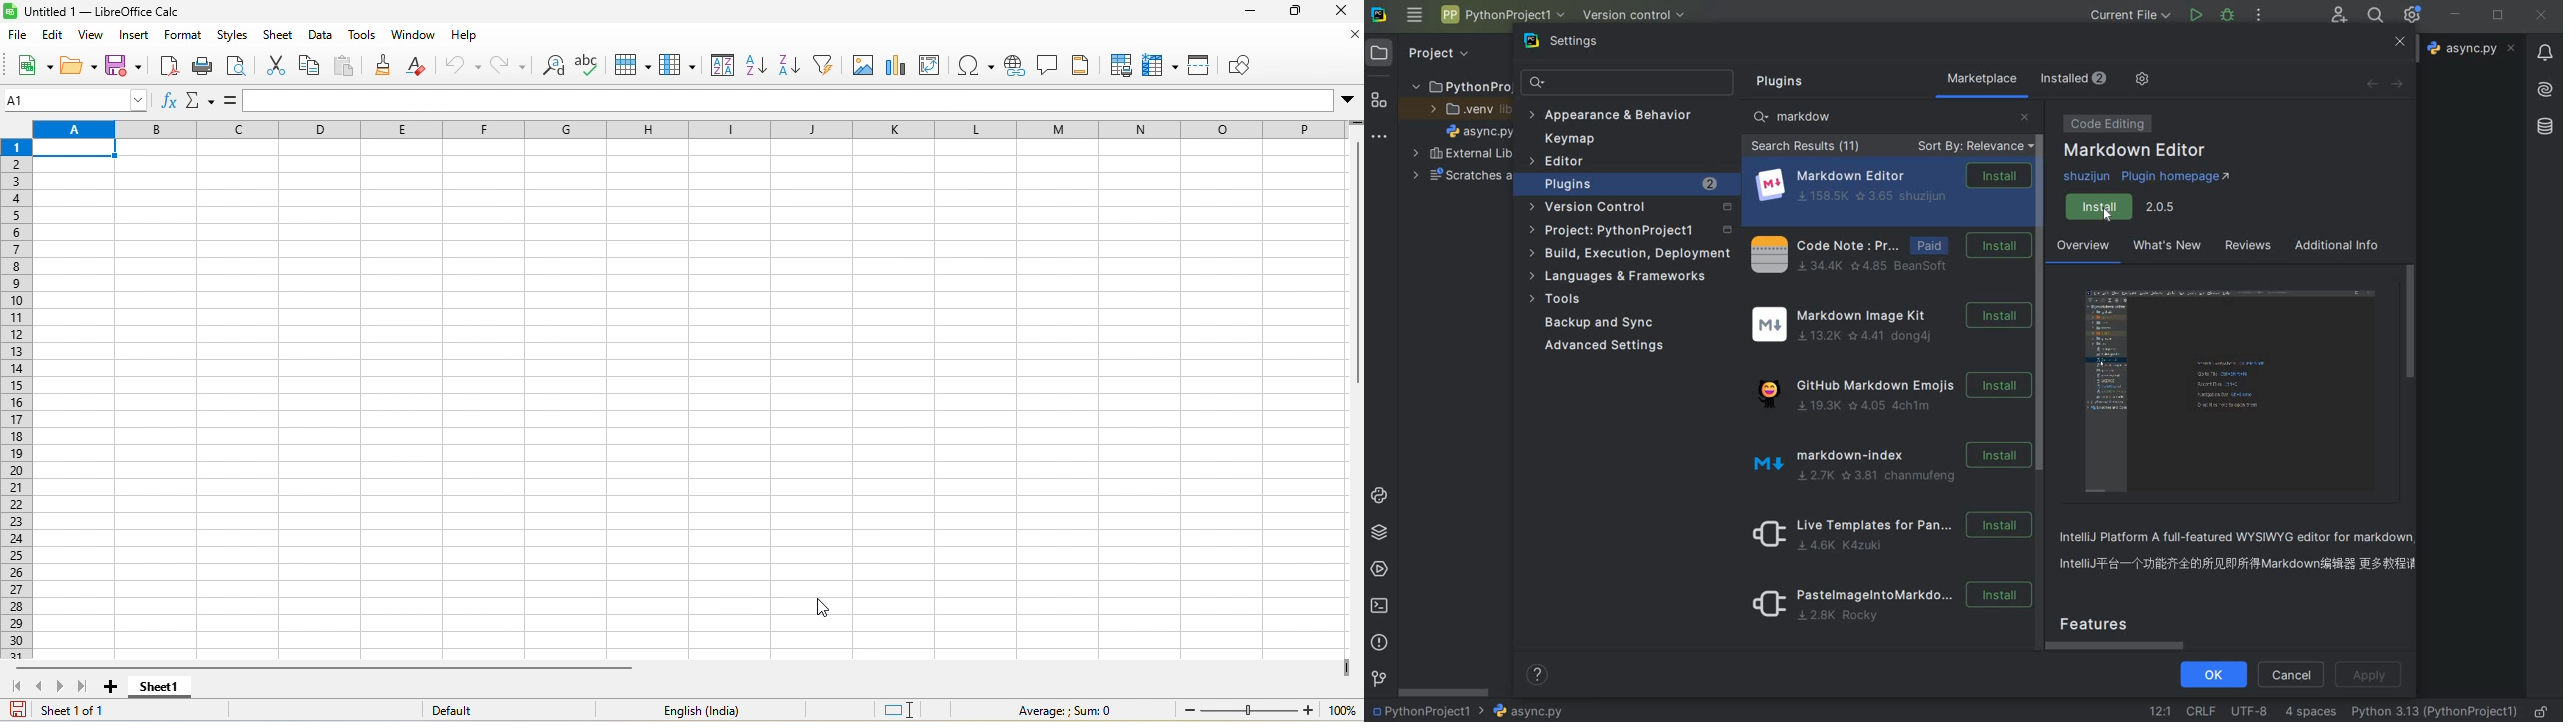  What do you see at coordinates (901, 64) in the screenshot?
I see `chart` at bounding box center [901, 64].